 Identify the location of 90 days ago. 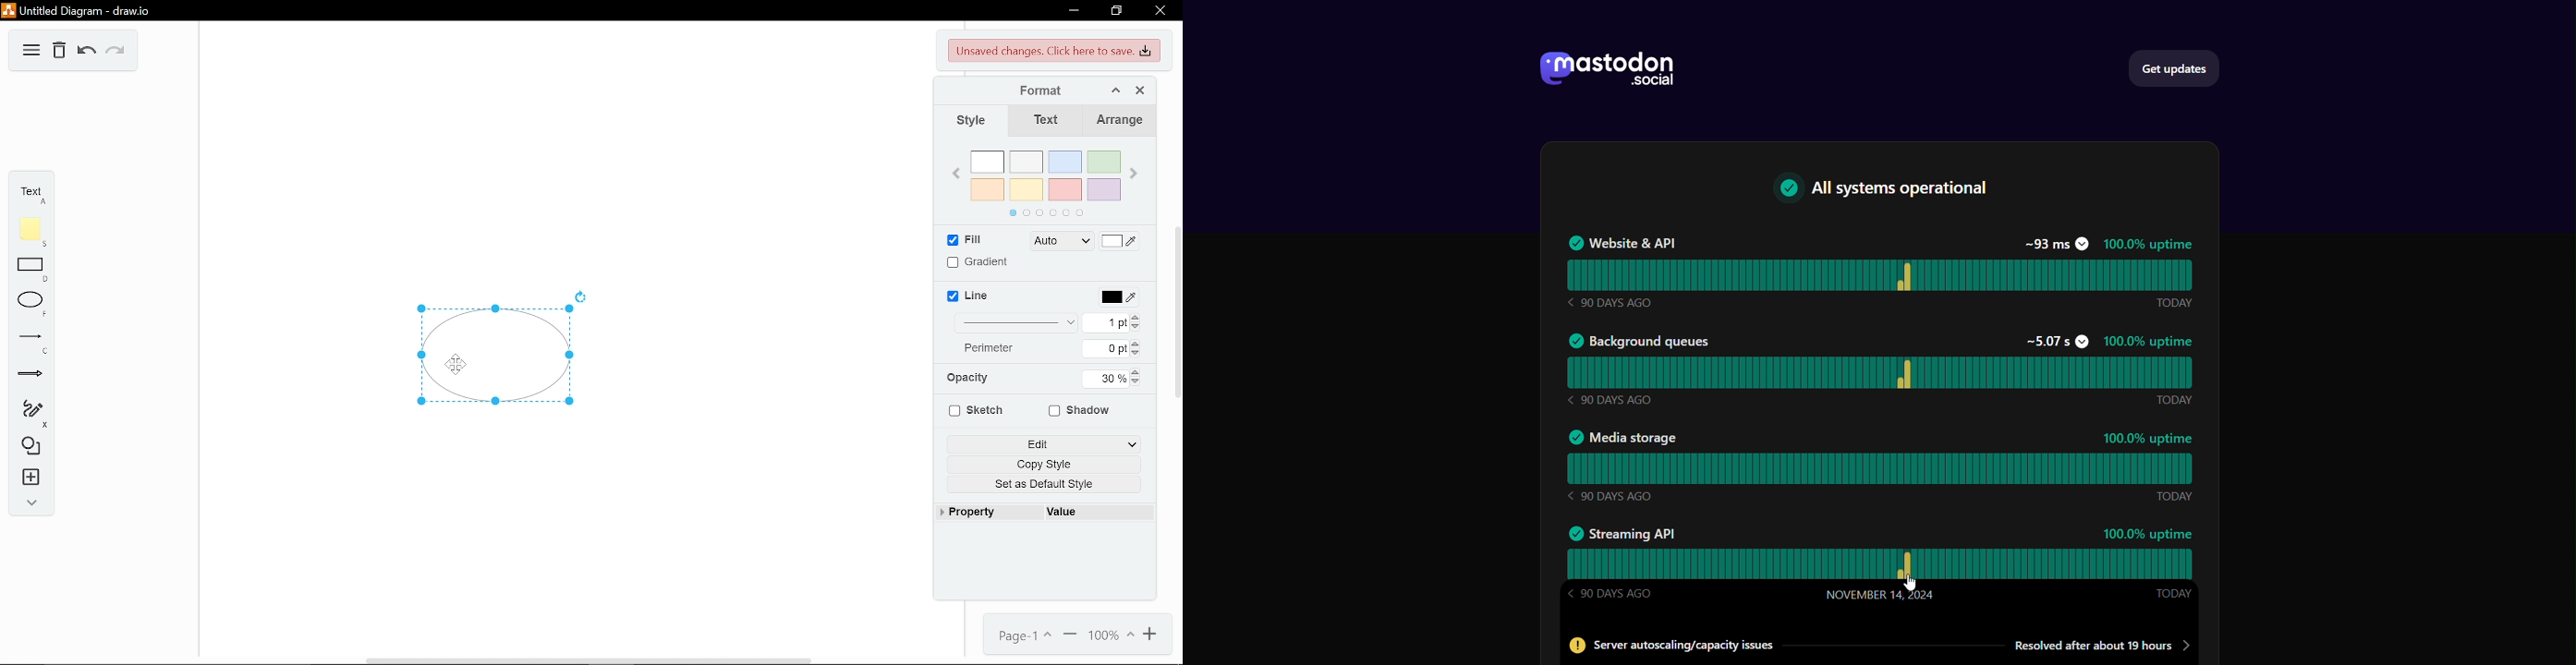
(1610, 496).